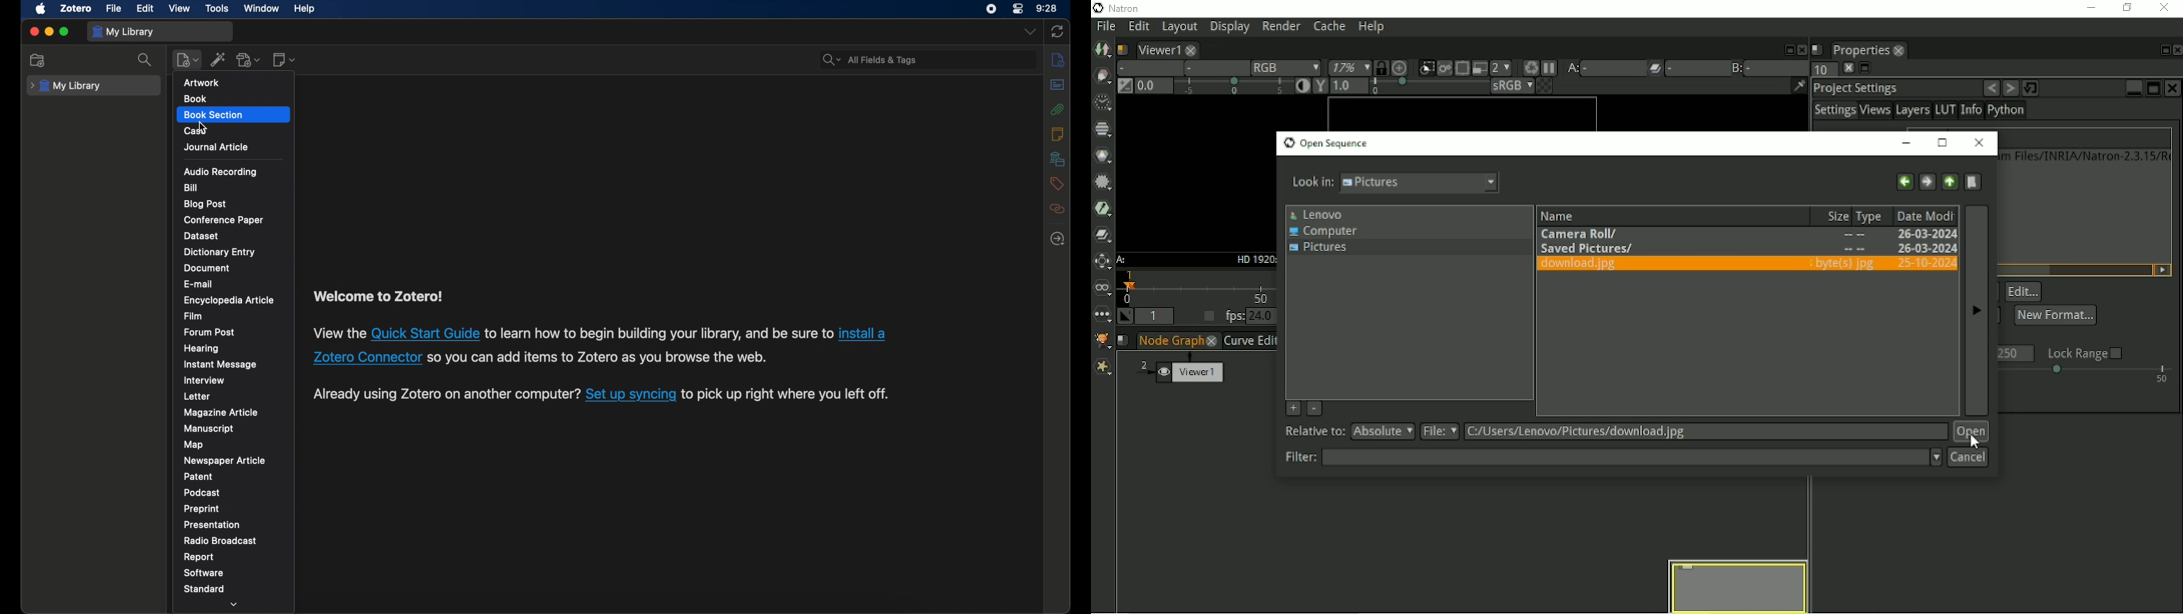 The height and width of the screenshot is (616, 2184). Describe the element at coordinates (202, 492) in the screenshot. I see `podcast` at that location.